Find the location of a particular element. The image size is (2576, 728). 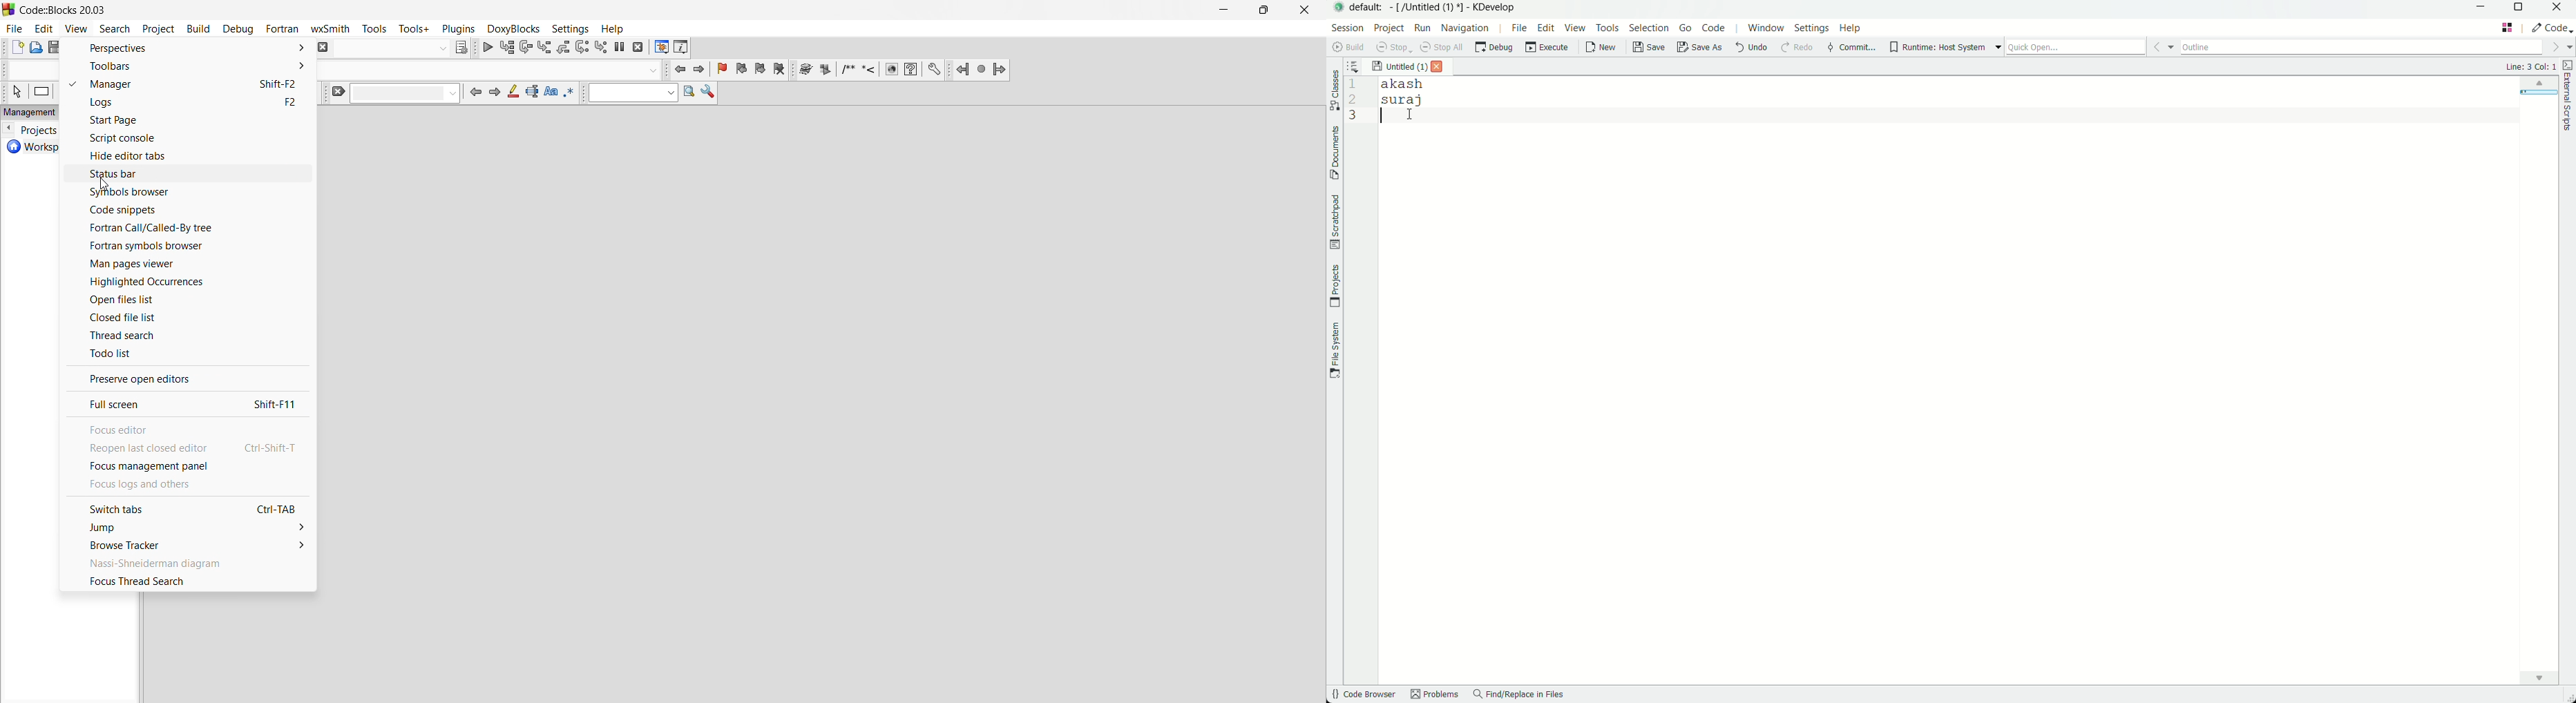

highlight is located at coordinates (513, 94).